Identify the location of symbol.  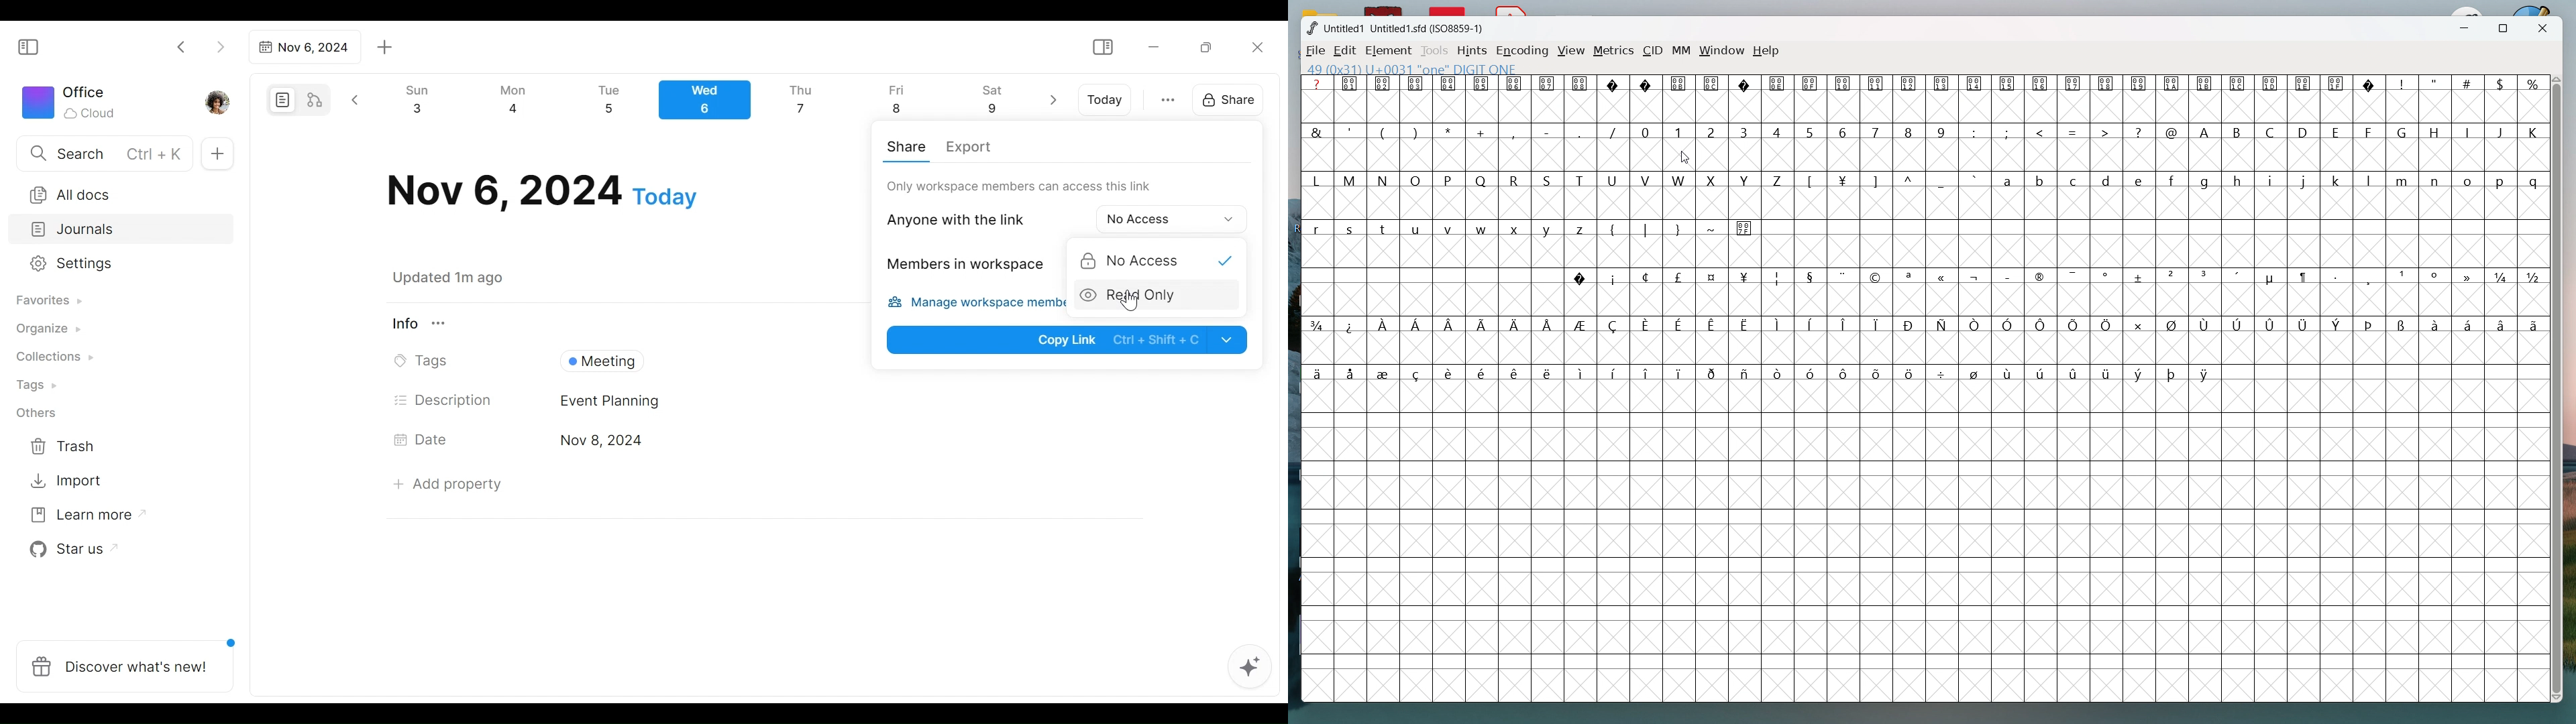
(1449, 83).